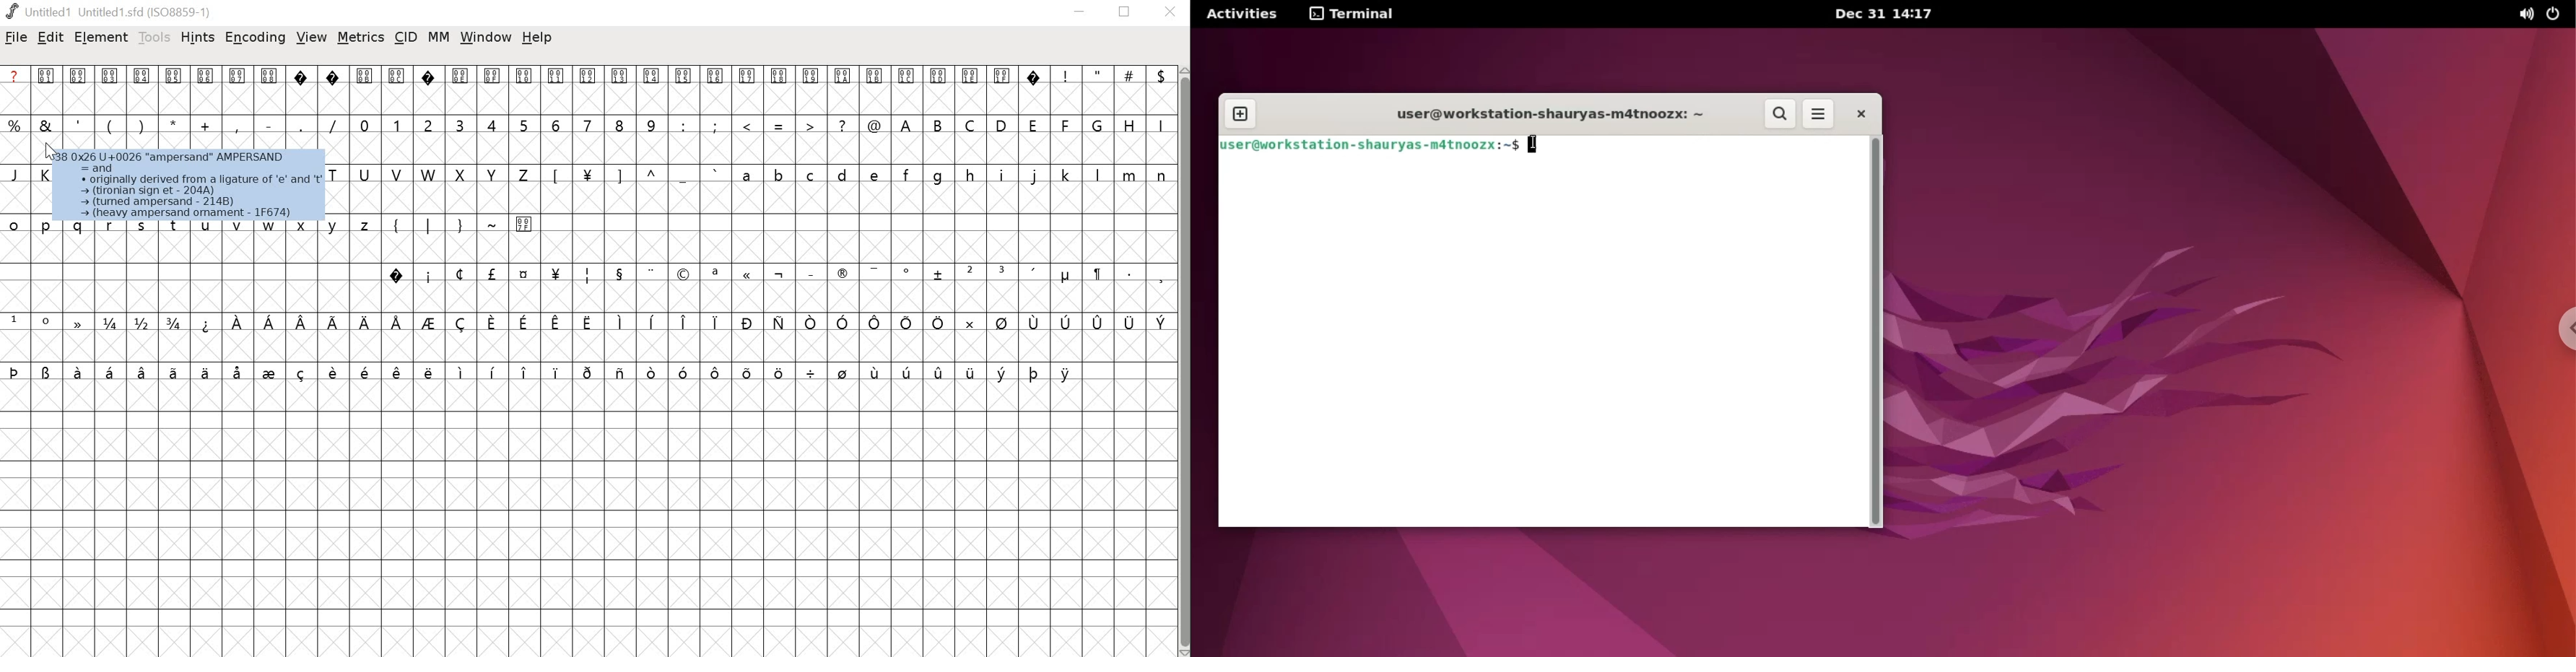  What do you see at coordinates (459, 274) in the screenshot?
I see `symbol` at bounding box center [459, 274].